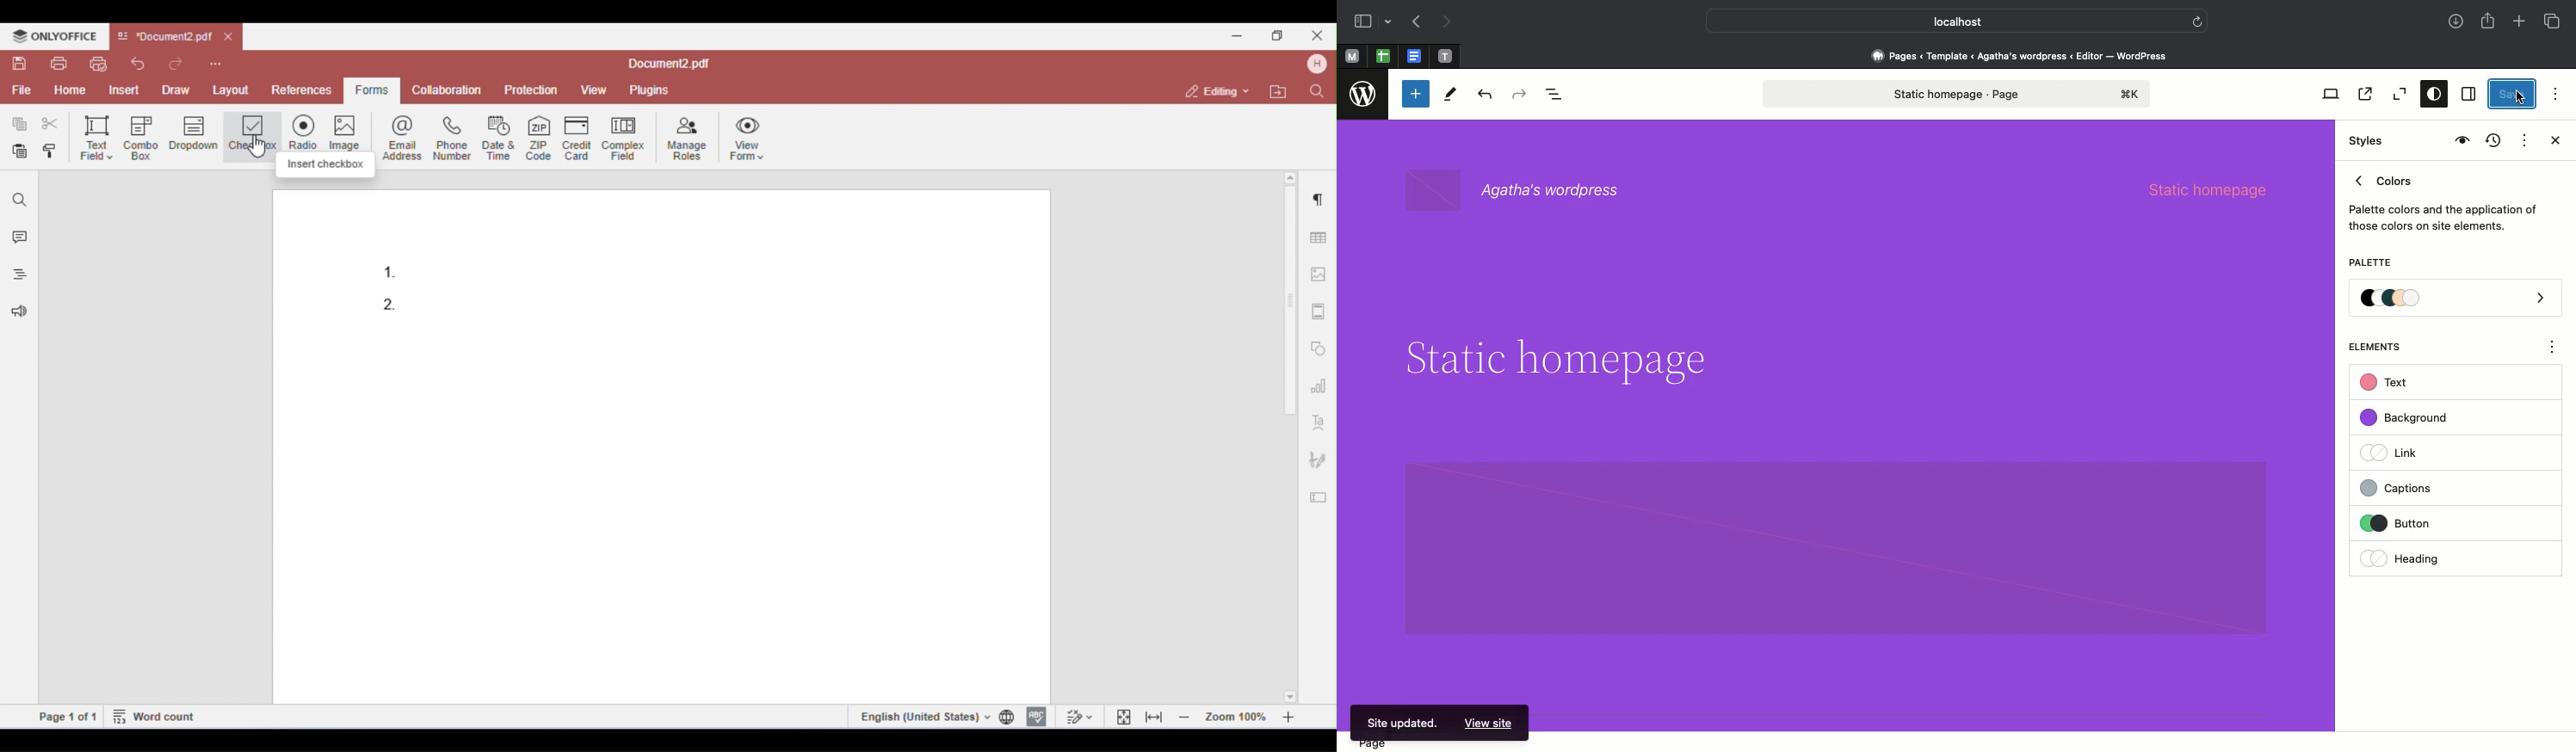 The width and height of the screenshot is (2576, 756). Describe the element at coordinates (2489, 21) in the screenshot. I see `Share` at that location.